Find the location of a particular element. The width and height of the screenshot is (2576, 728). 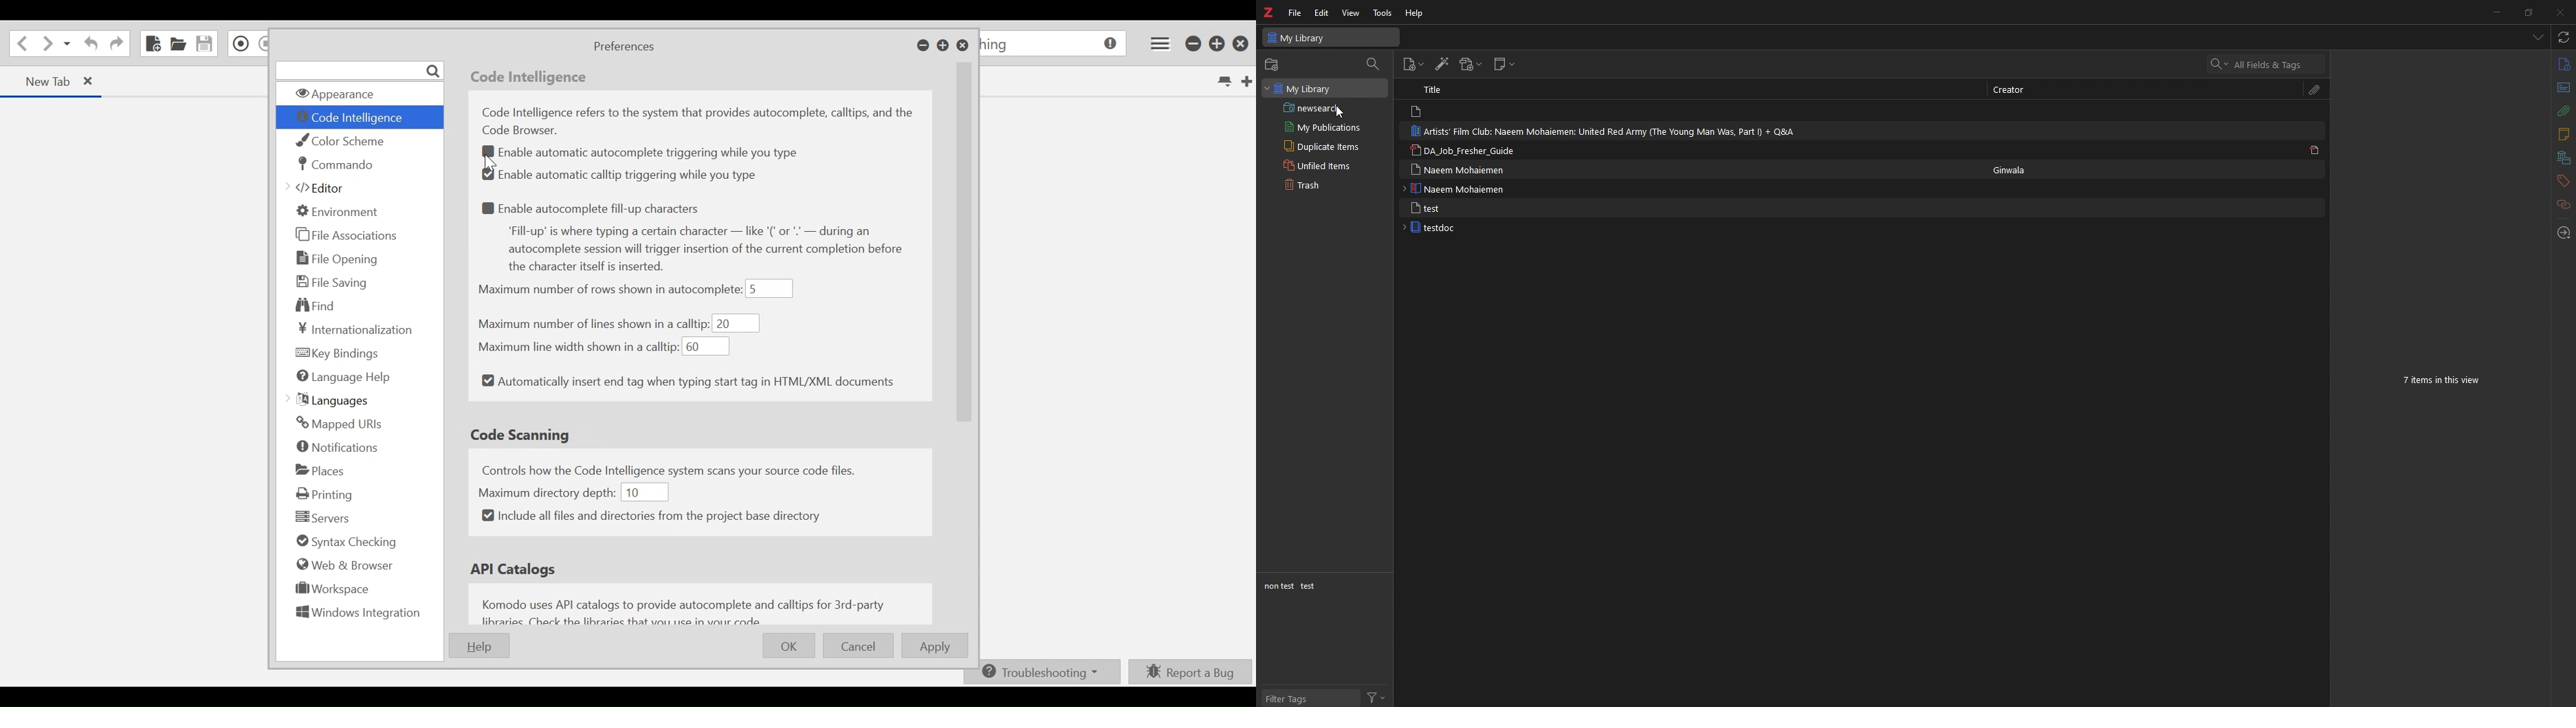

tags is located at coordinates (2563, 181).